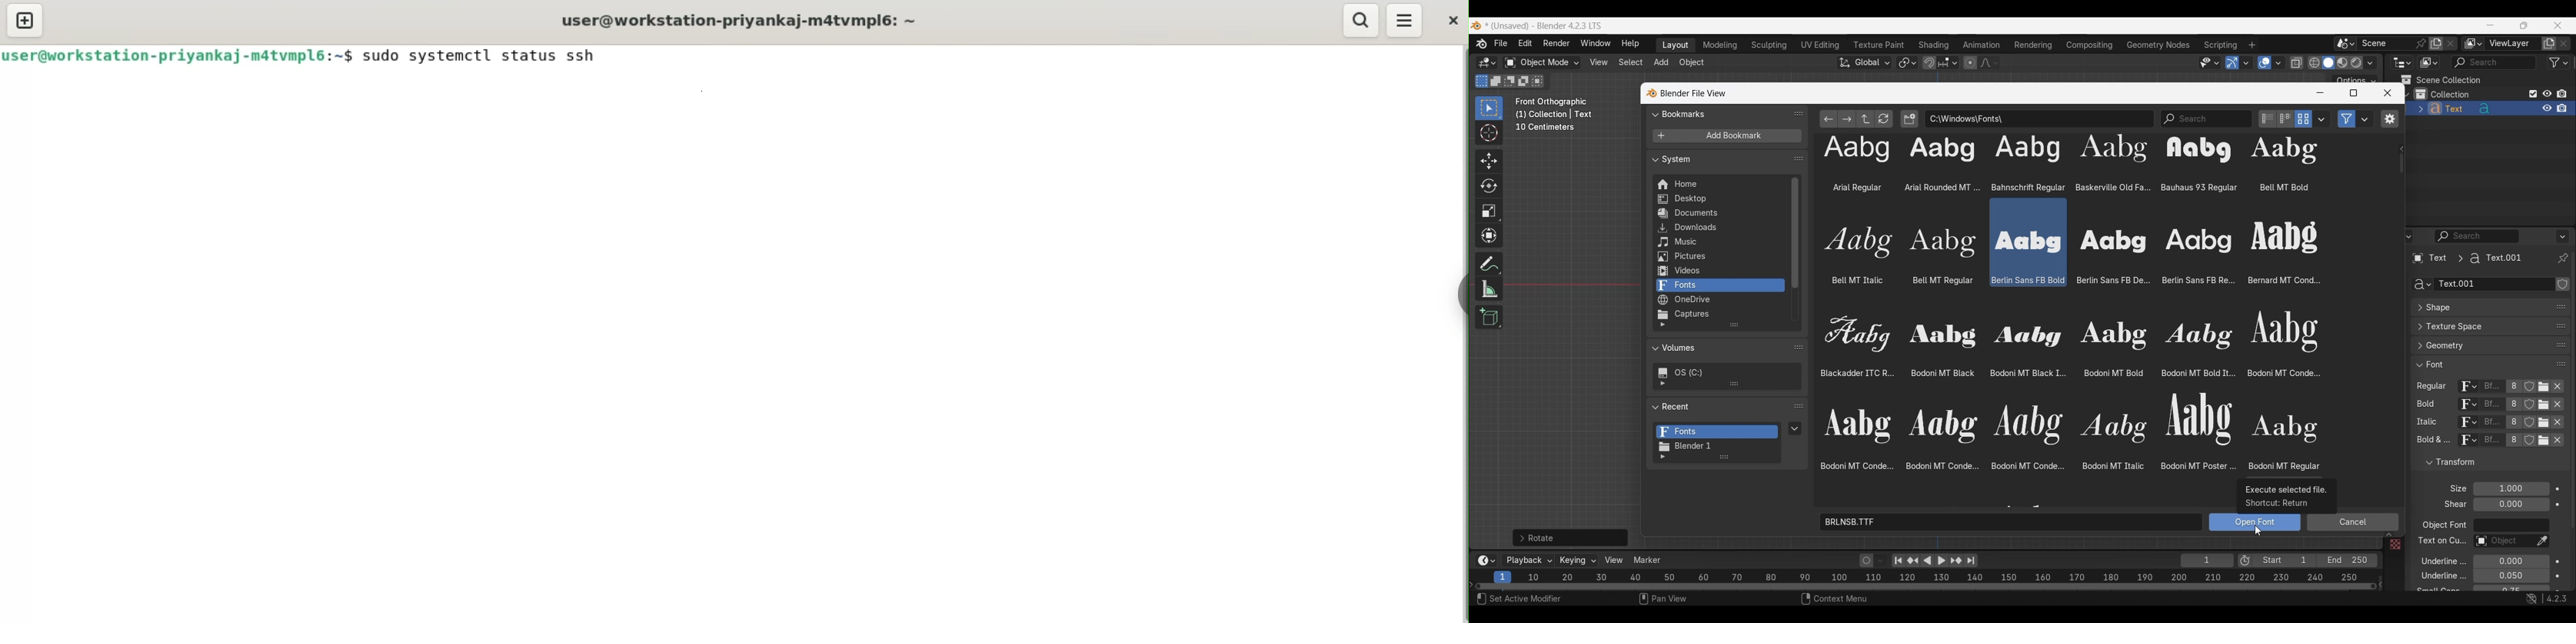 The image size is (2576, 644). Describe the element at coordinates (2436, 44) in the screenshot. I see `Add new scene` at that location.